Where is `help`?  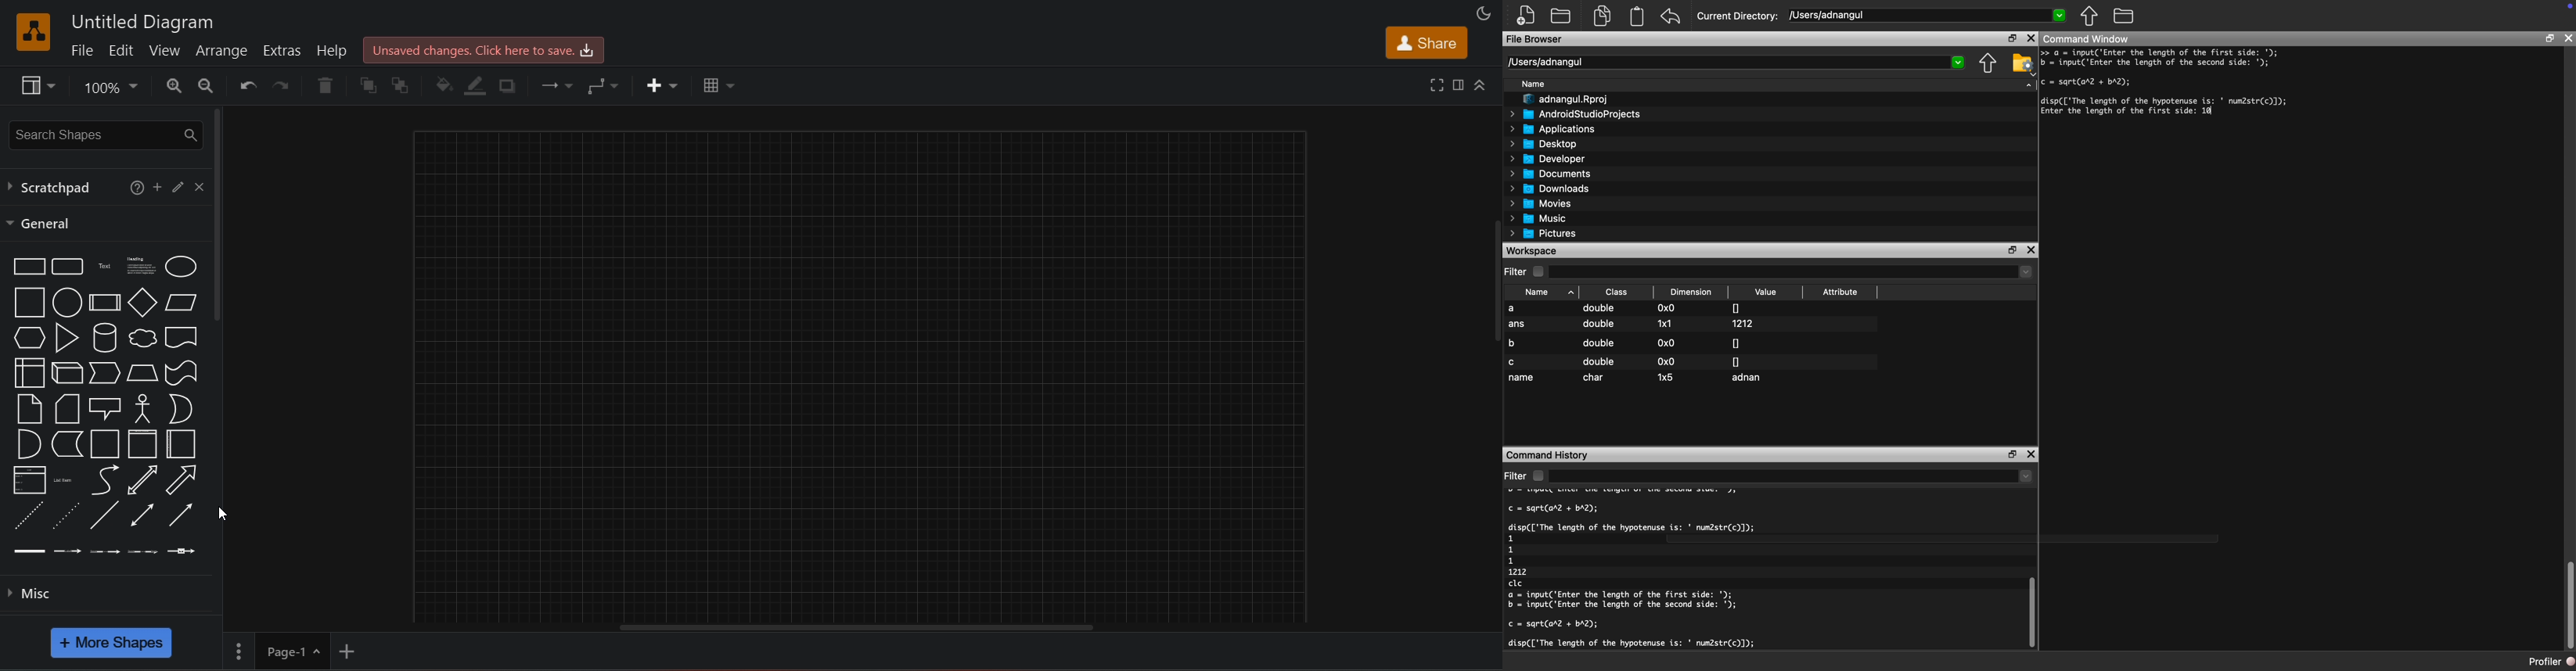 help is located at coordinates (332, 48).